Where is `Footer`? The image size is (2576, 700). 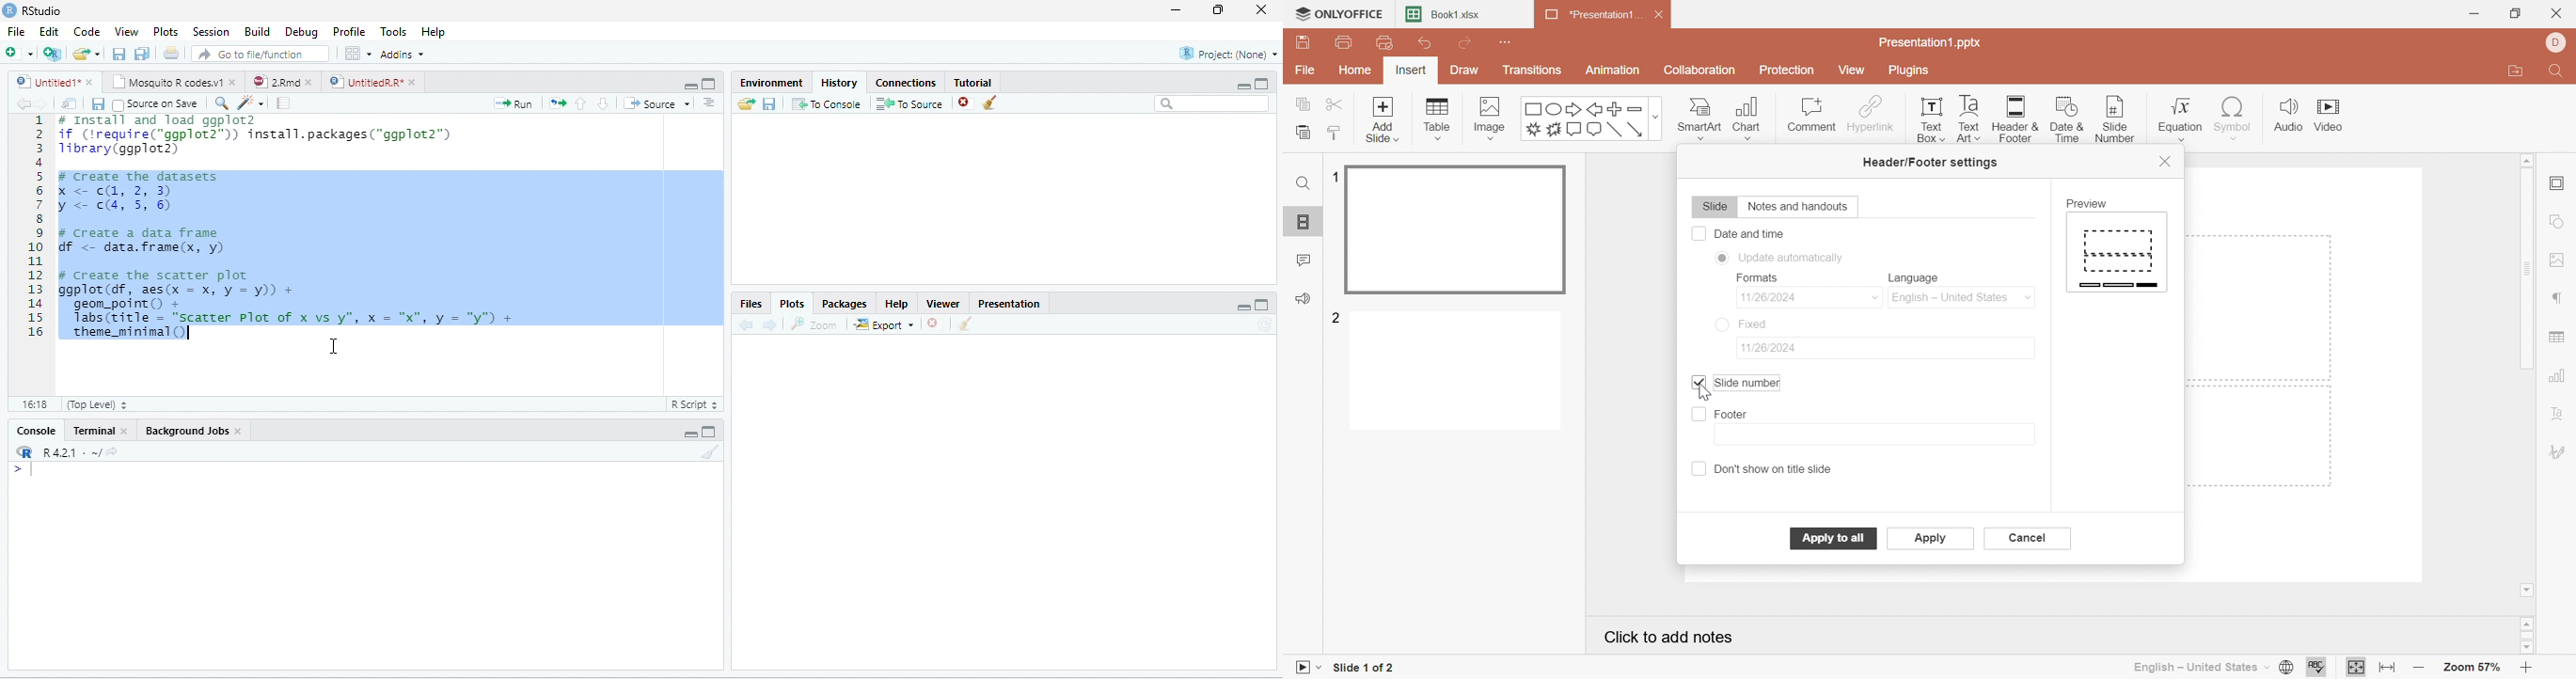 Footer is located at coordinates (1733, 415).